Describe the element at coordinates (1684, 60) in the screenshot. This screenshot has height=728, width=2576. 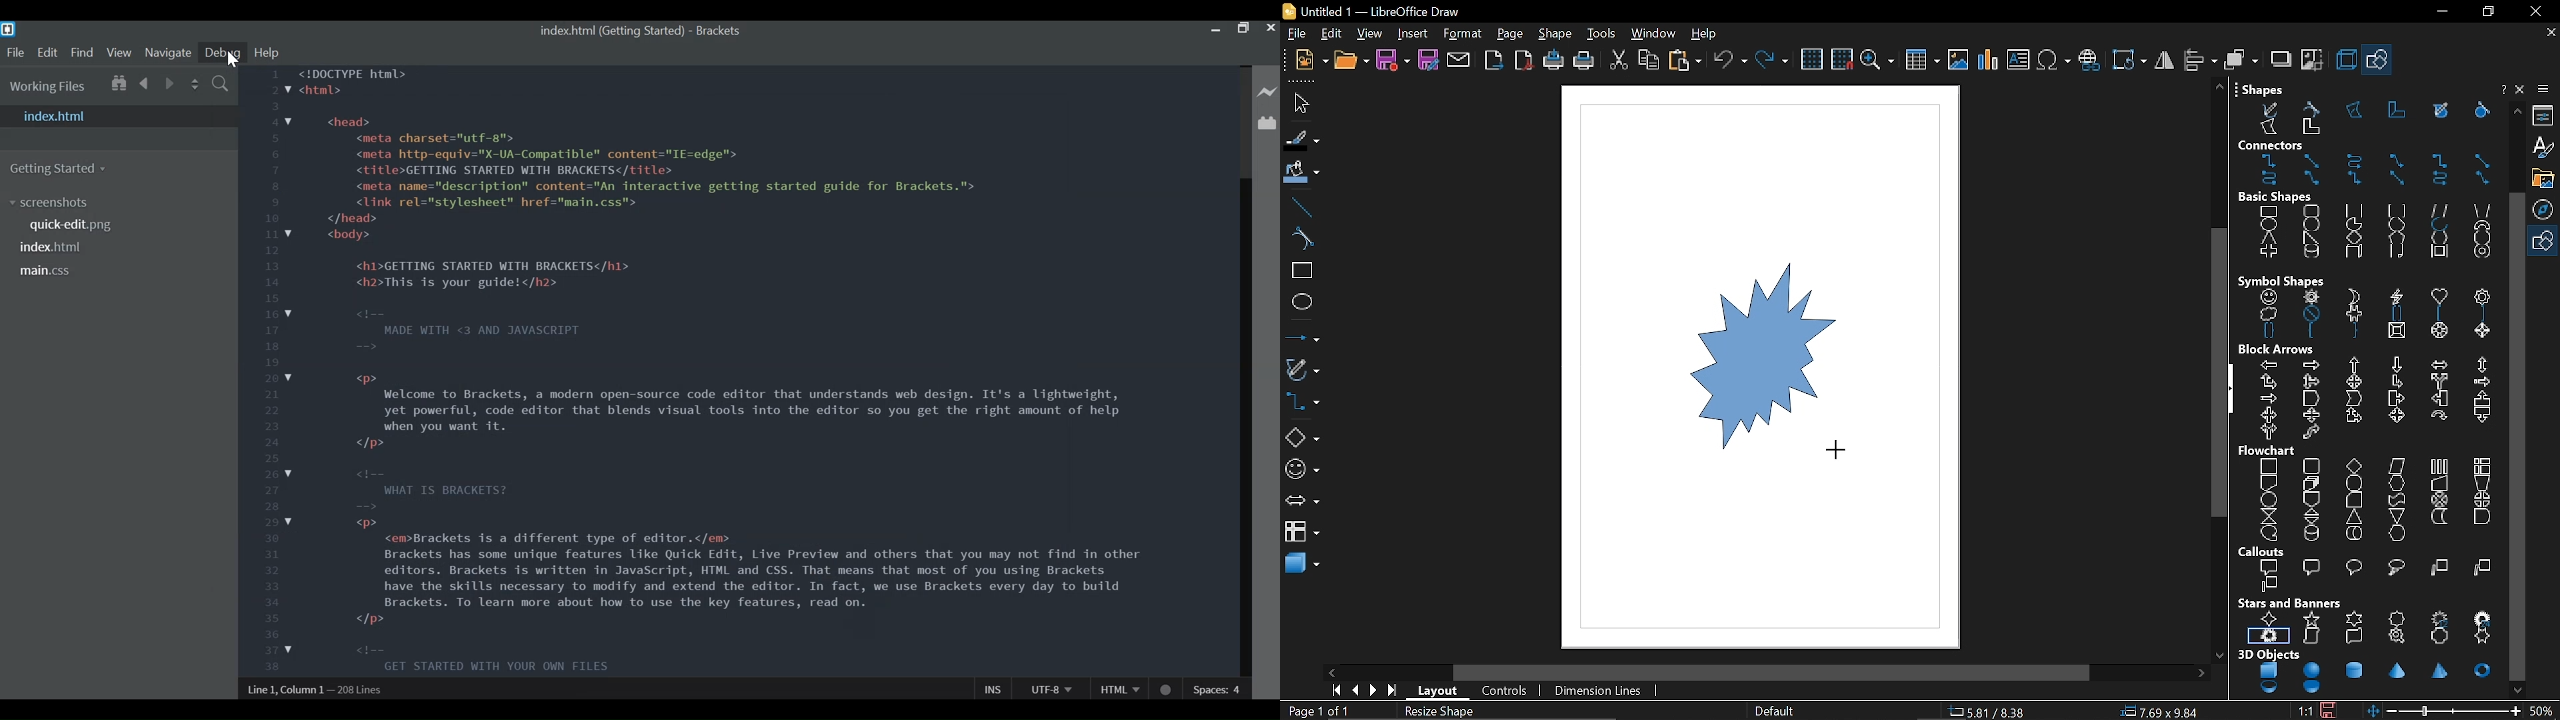
I see `paste` at that location.